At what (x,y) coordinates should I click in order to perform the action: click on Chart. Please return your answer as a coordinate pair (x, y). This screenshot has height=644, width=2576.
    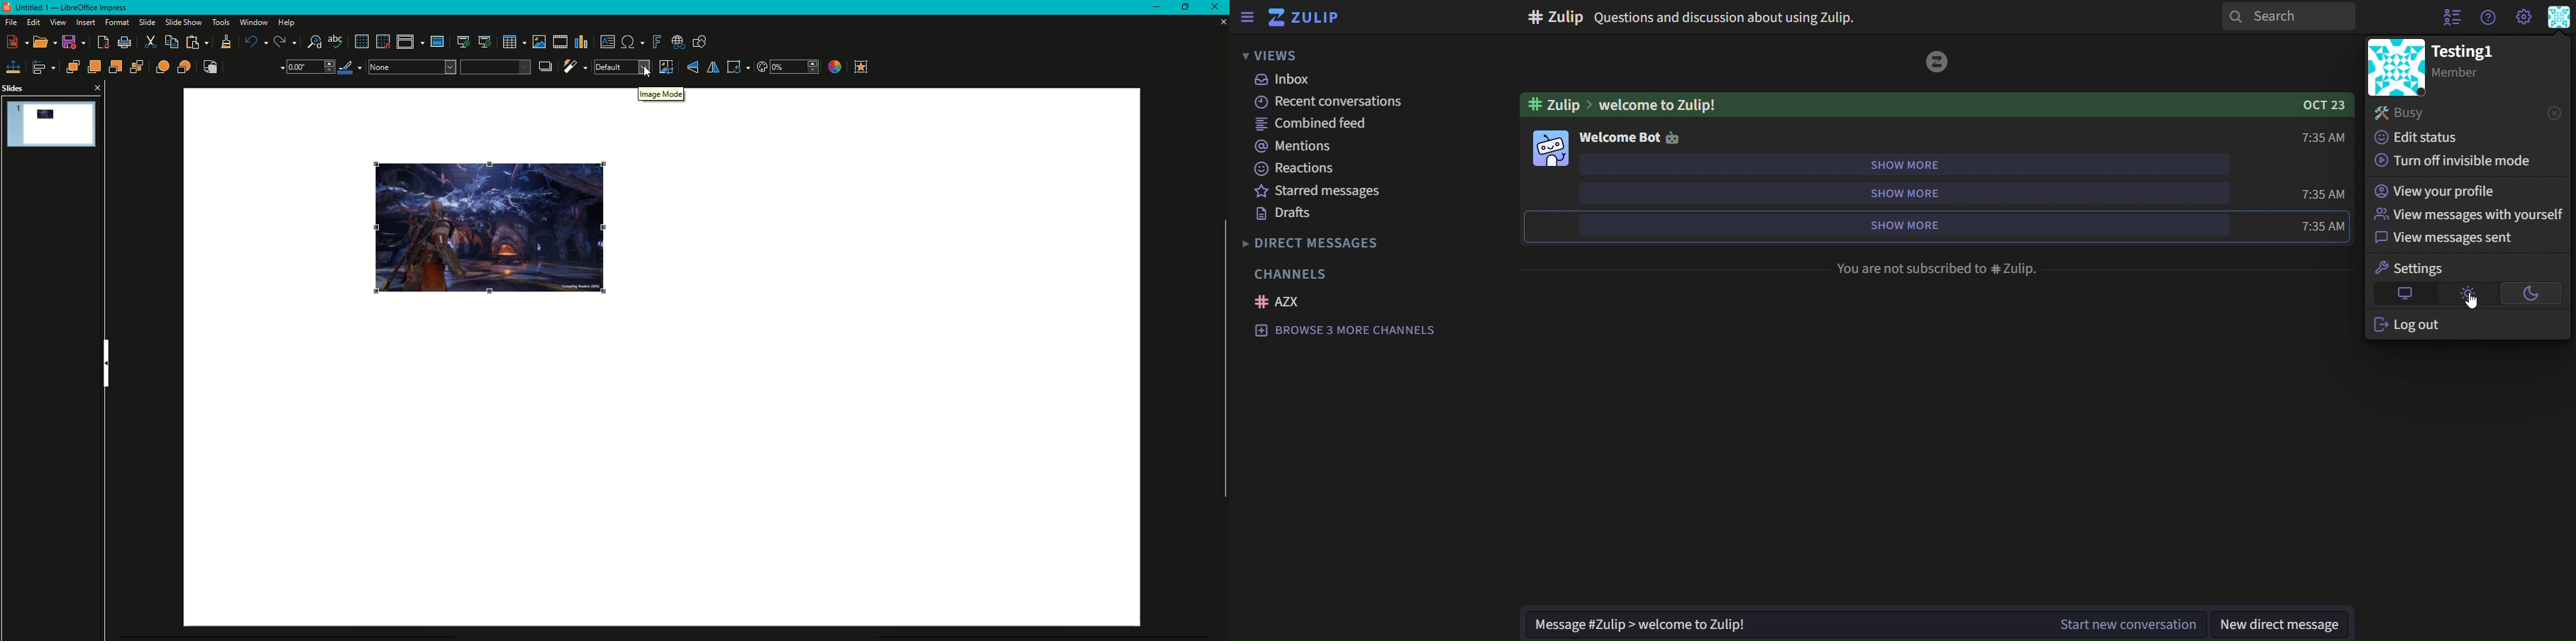
    Looking at the image, I should click on (582, 42).